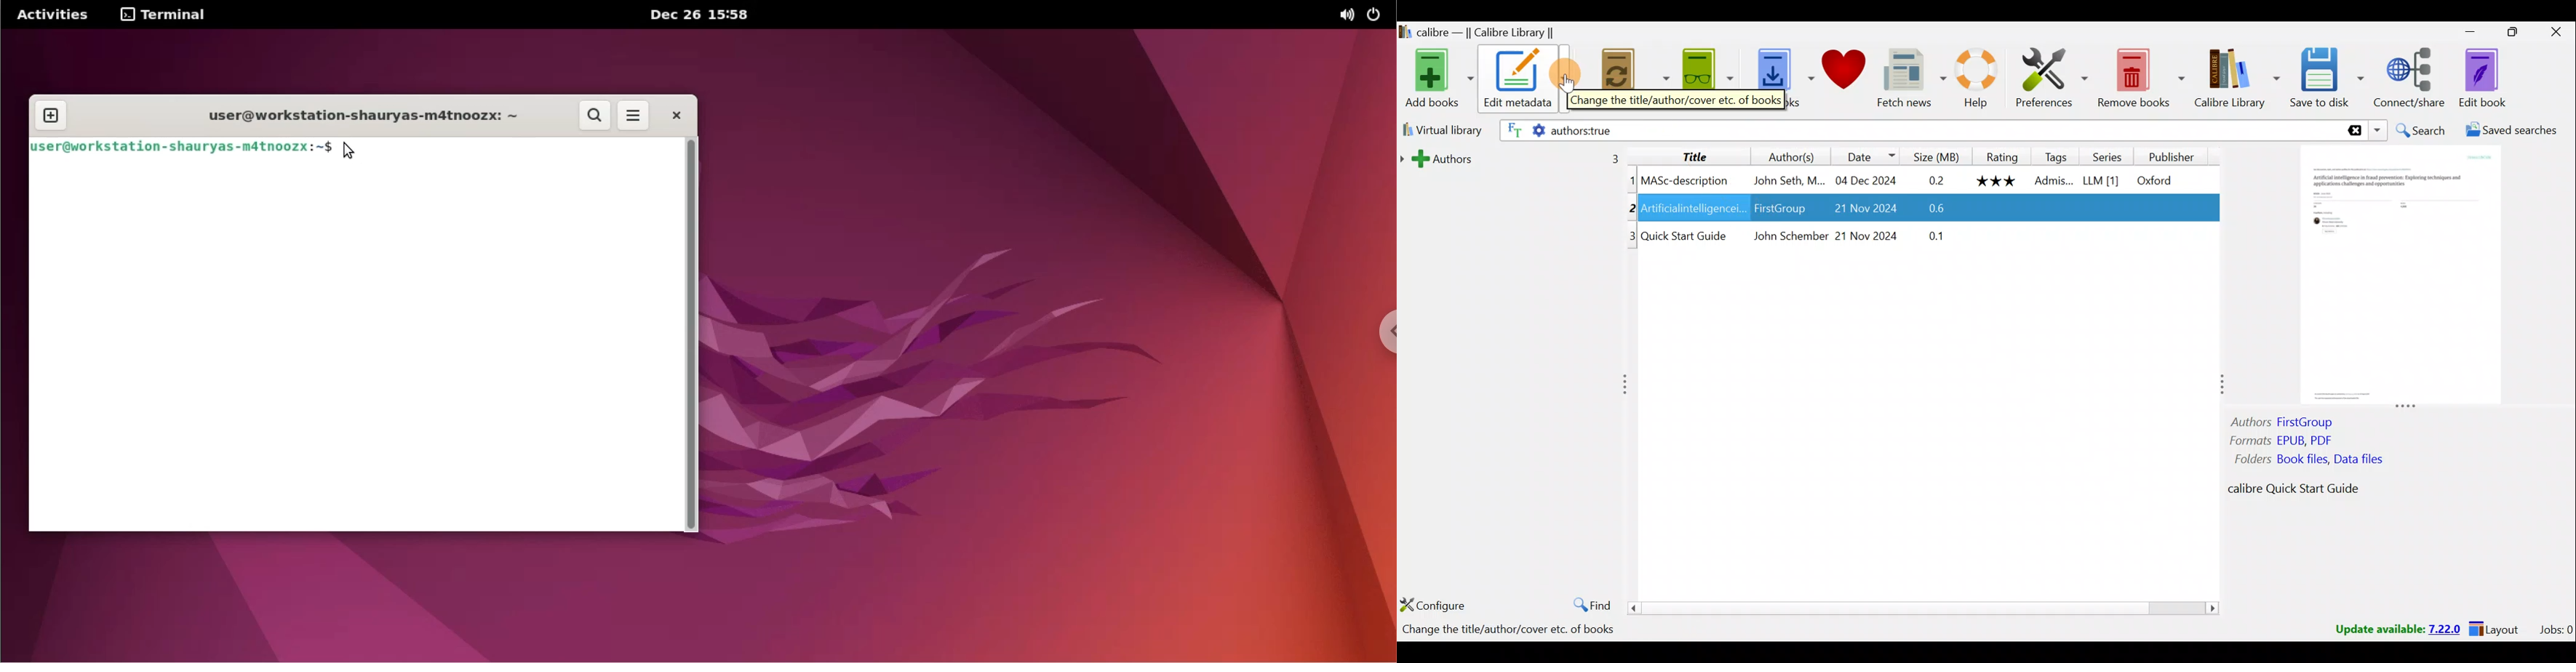 Image resolution: width=2576 pixels, height=672 pixels. Describe the element at coordinates (2002, 156) in the screenshot. I see `Rating` at that location.